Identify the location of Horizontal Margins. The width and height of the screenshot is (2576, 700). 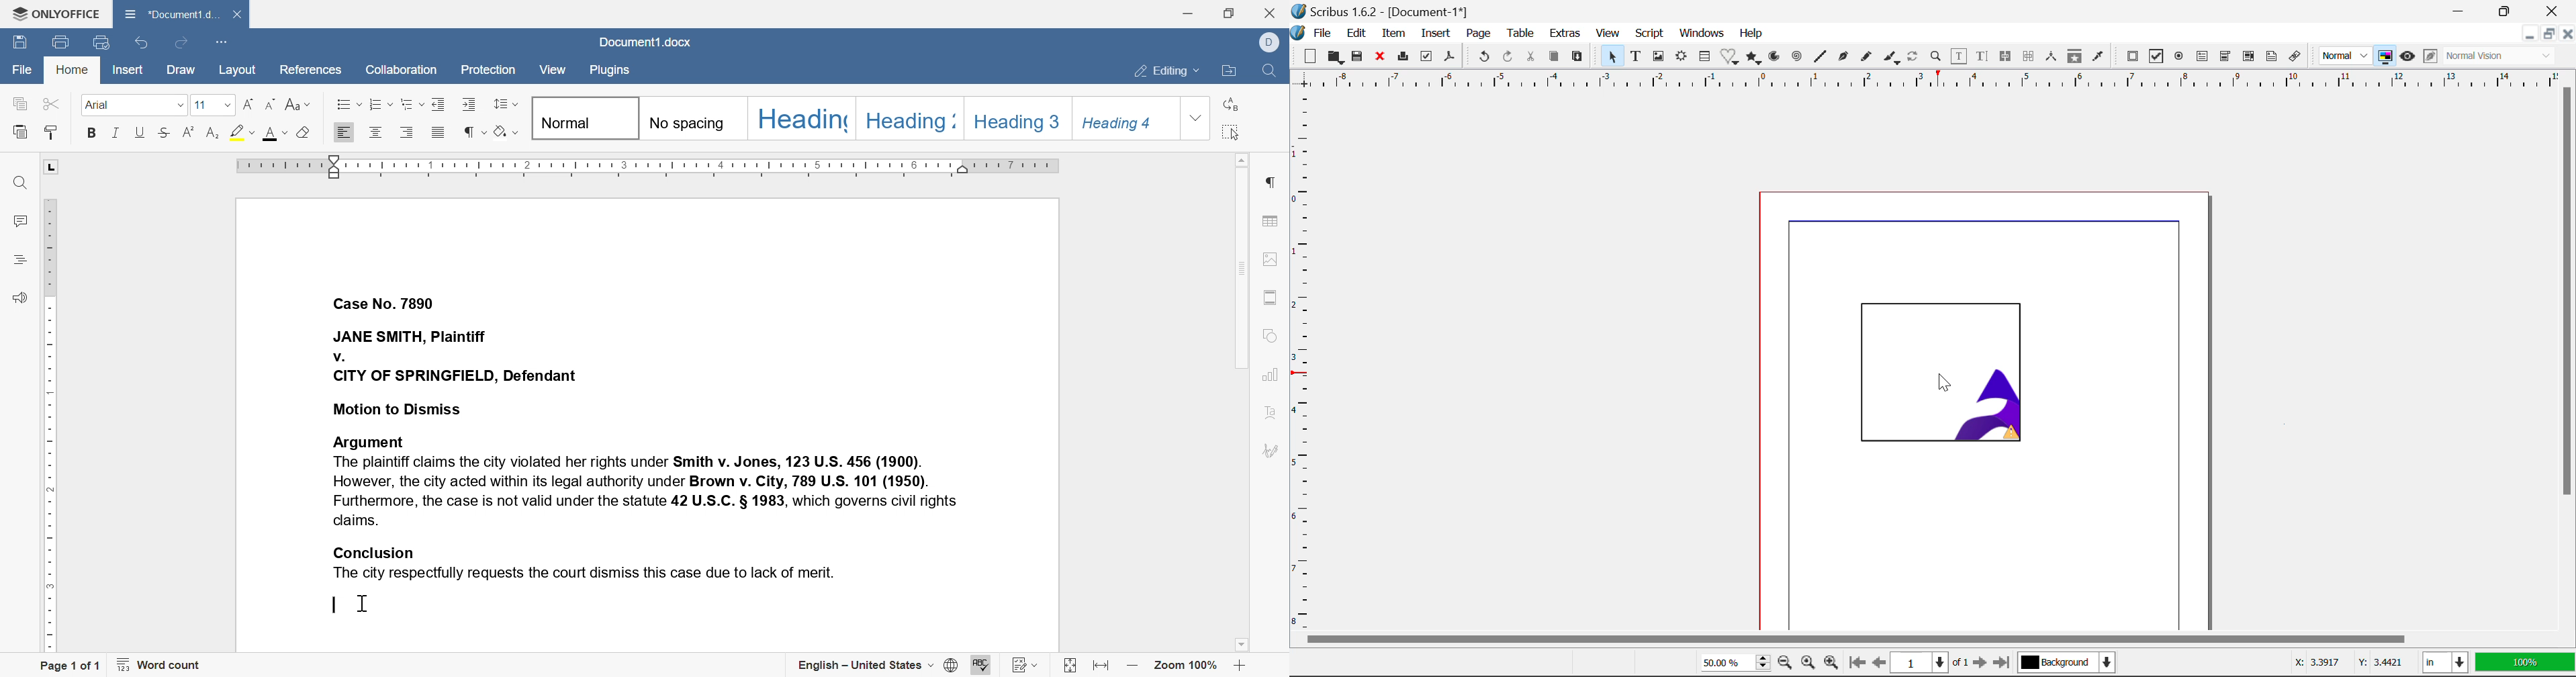
(1301, 363).